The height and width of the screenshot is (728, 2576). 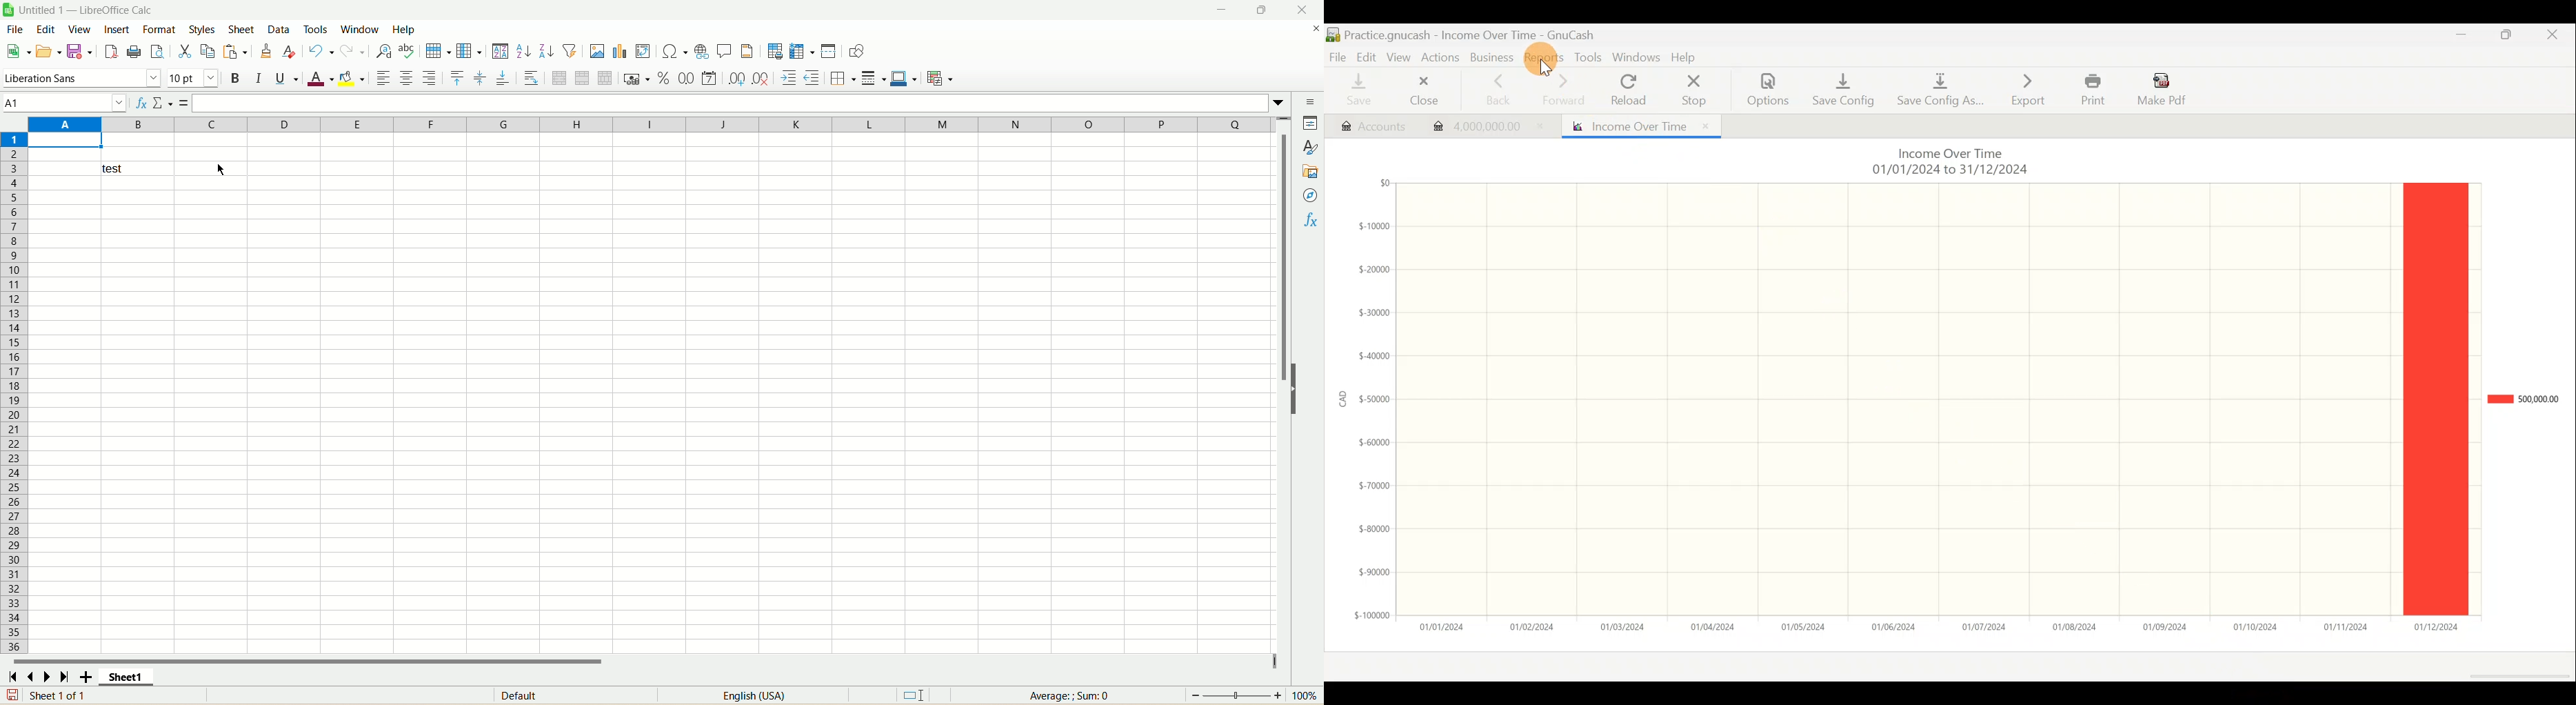 What do you see at coordinates (1838, 89) in the screenshot?
I see `Save config` at bounding box center [1838, 89].